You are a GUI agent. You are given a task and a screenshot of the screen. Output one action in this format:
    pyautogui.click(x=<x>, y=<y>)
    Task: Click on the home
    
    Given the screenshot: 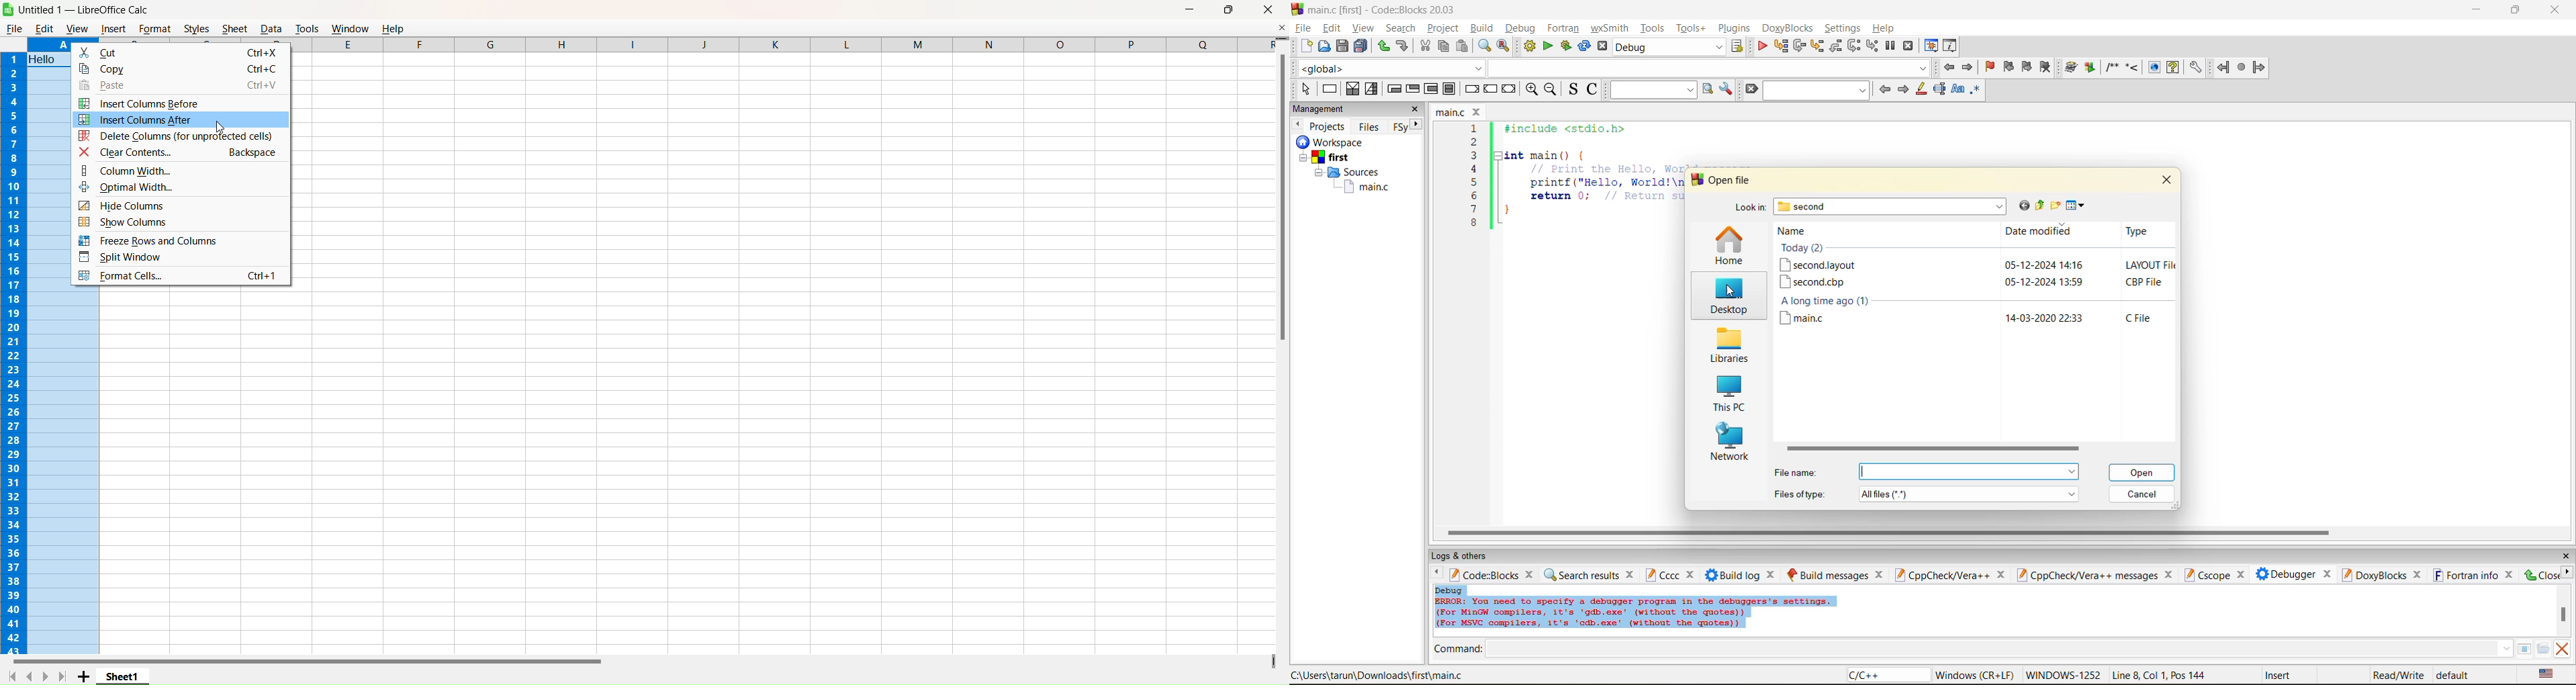 What is the action you would take?
    pyautogui.click(x=1729, y=247)
    